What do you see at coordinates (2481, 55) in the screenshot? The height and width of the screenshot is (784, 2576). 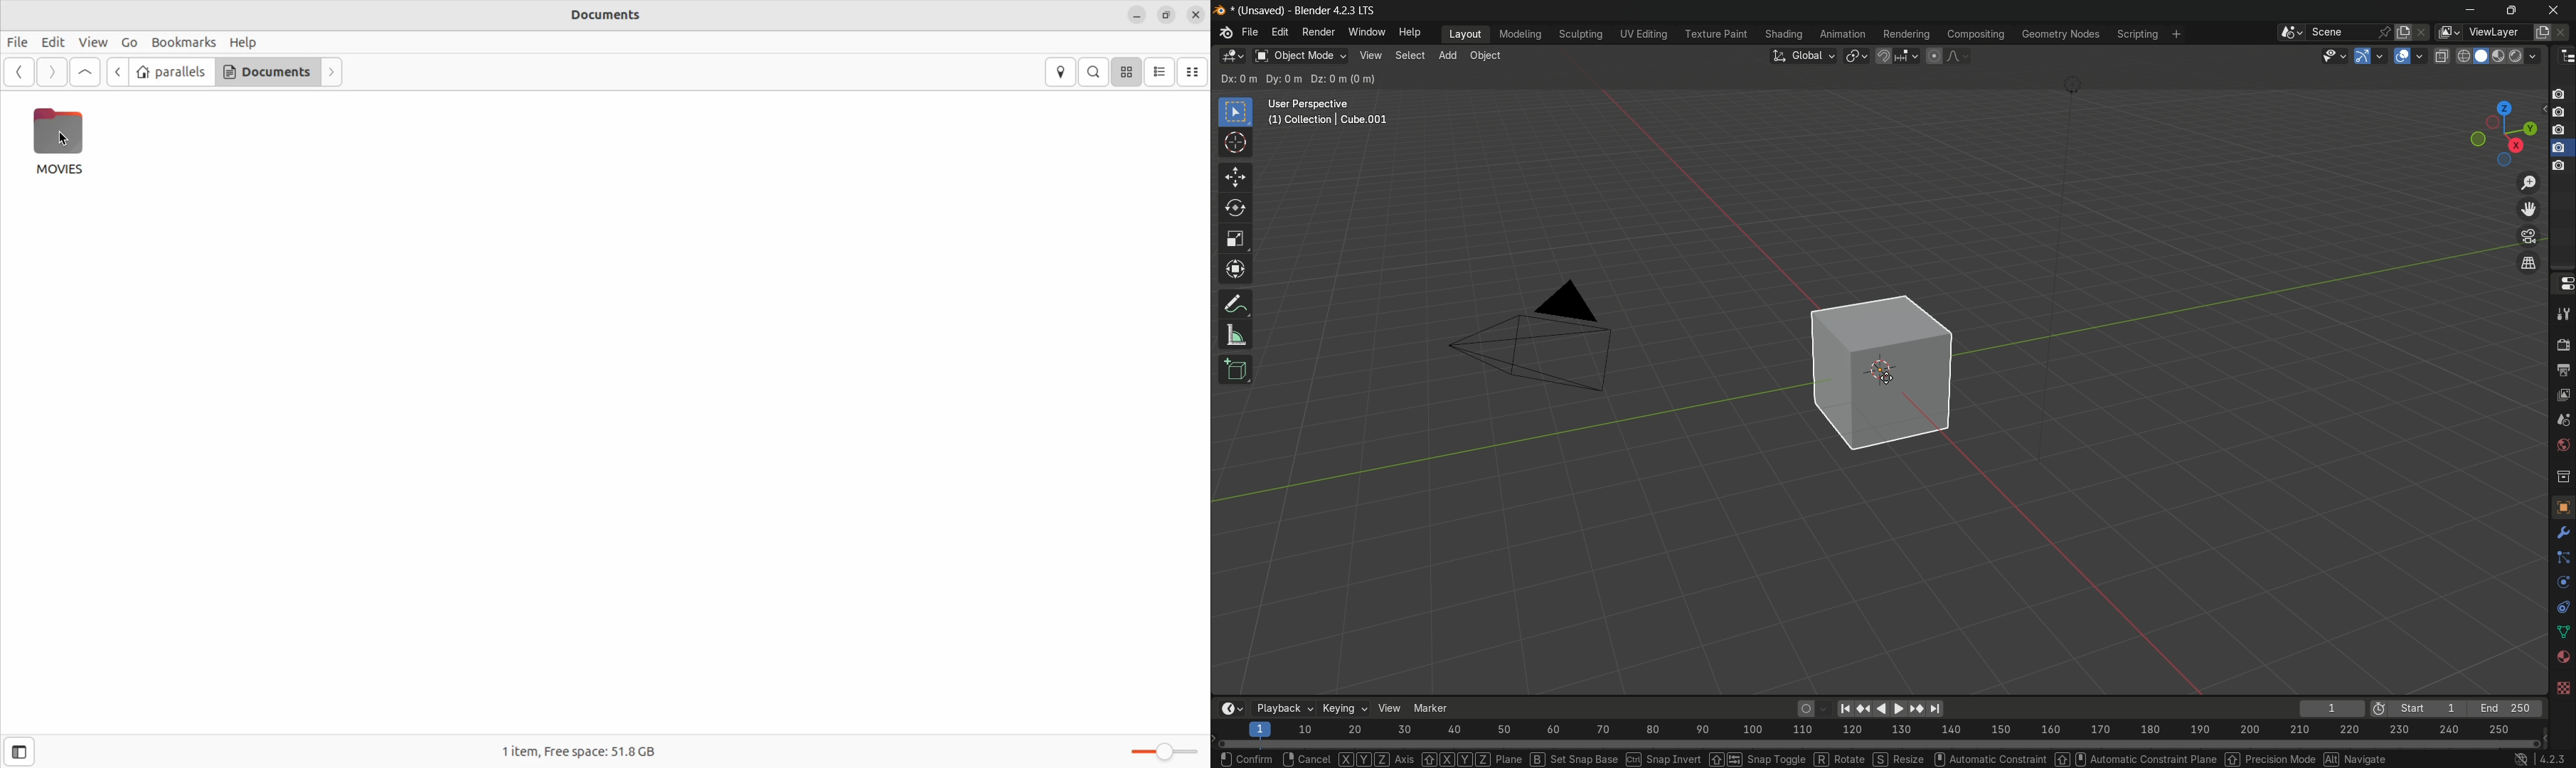 I see `solid display` at bounding box center [2481, 55].